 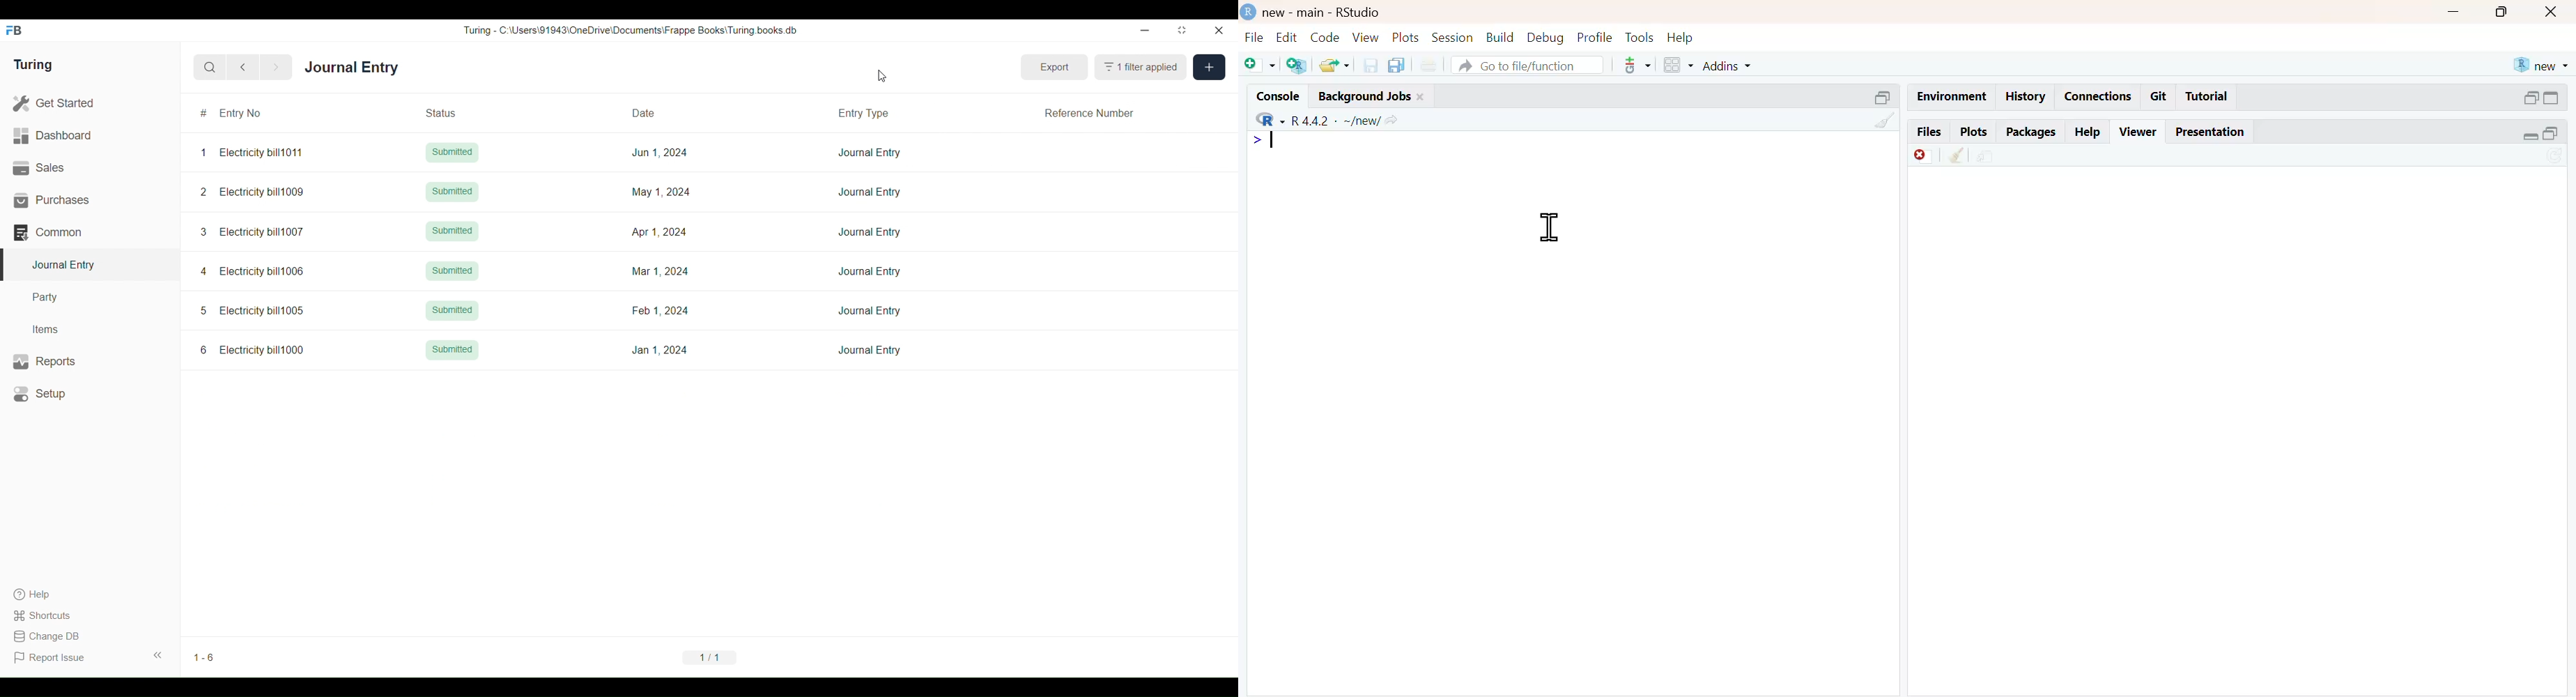 I want to click on history, so click(x=2027, y=95).